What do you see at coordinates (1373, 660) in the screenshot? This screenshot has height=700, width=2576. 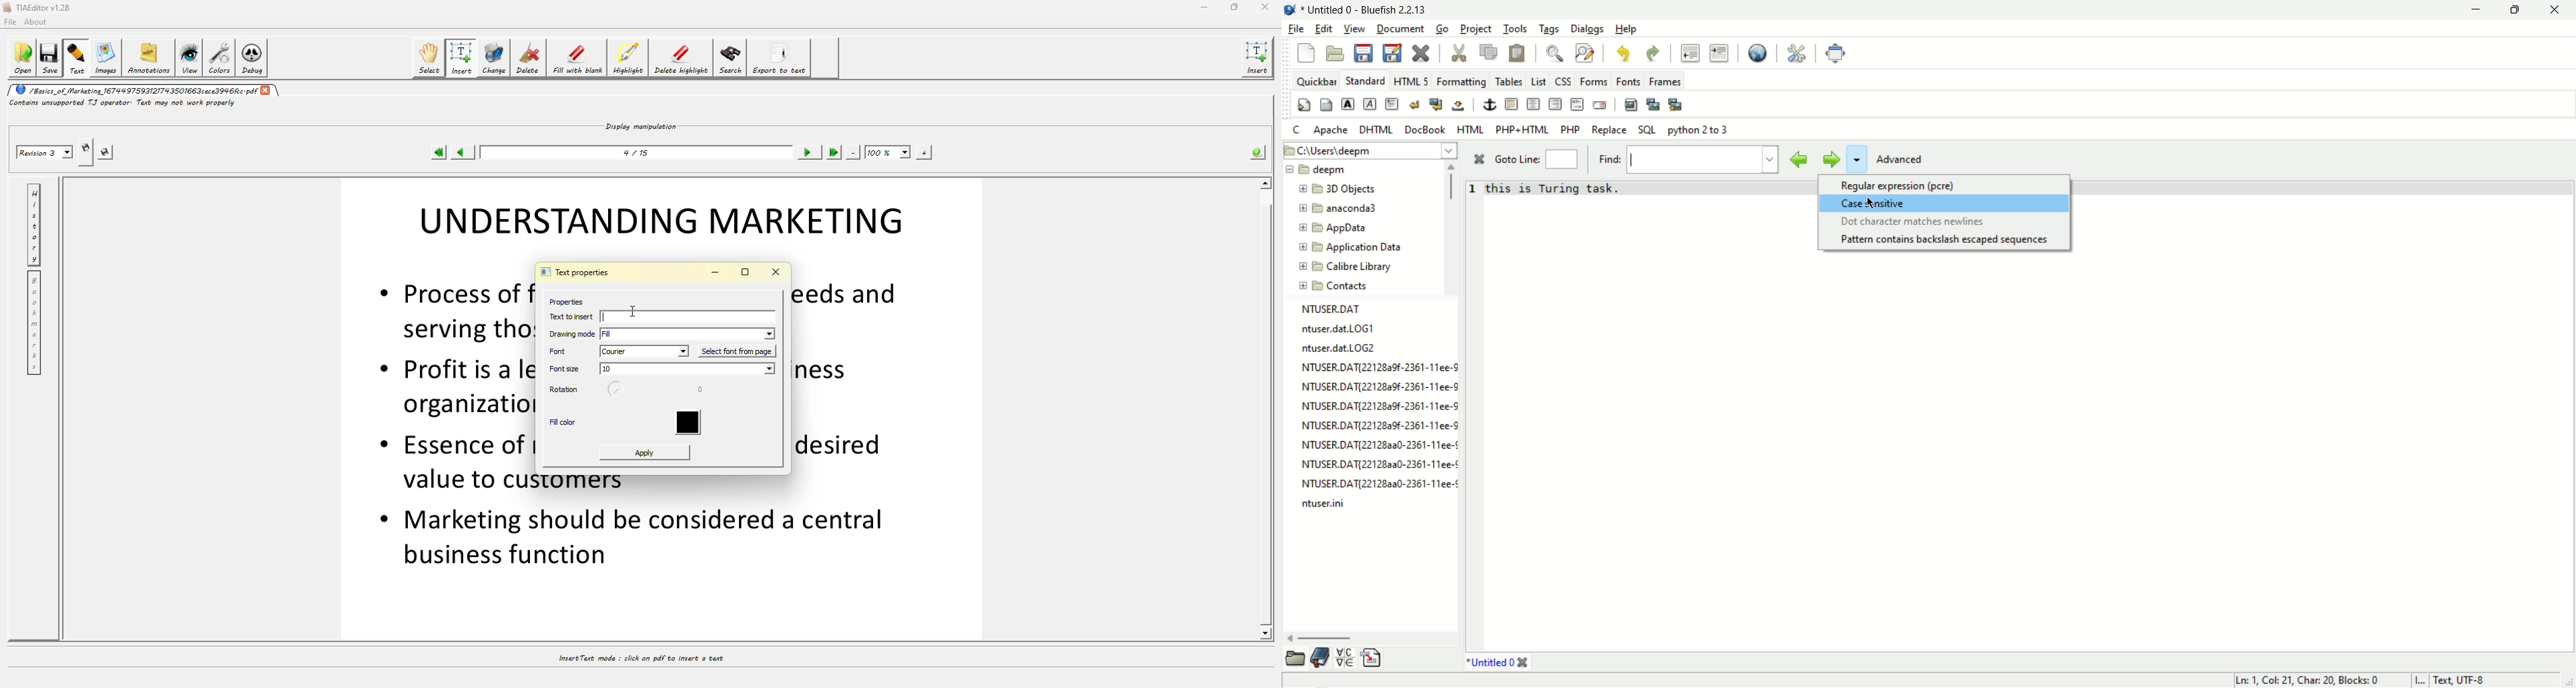 I see `snippets` at bounding box center [1373, 660].